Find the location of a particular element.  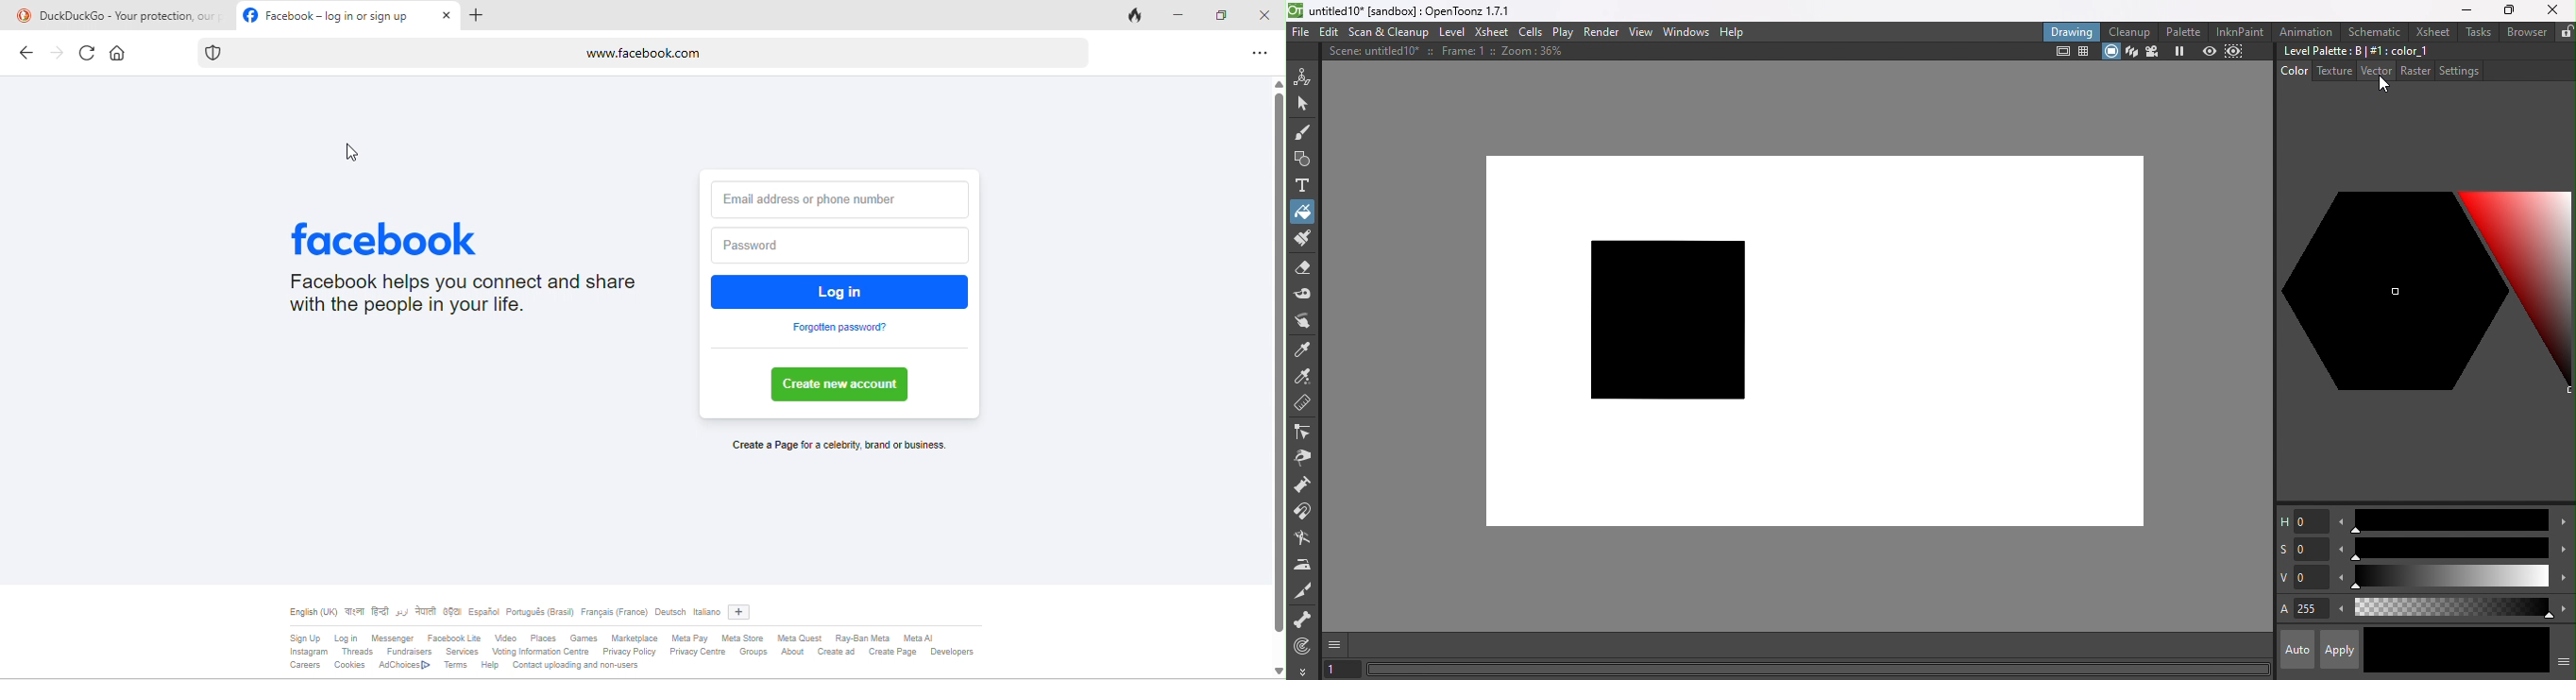

Minimize is located at coordinates (2466, 9).